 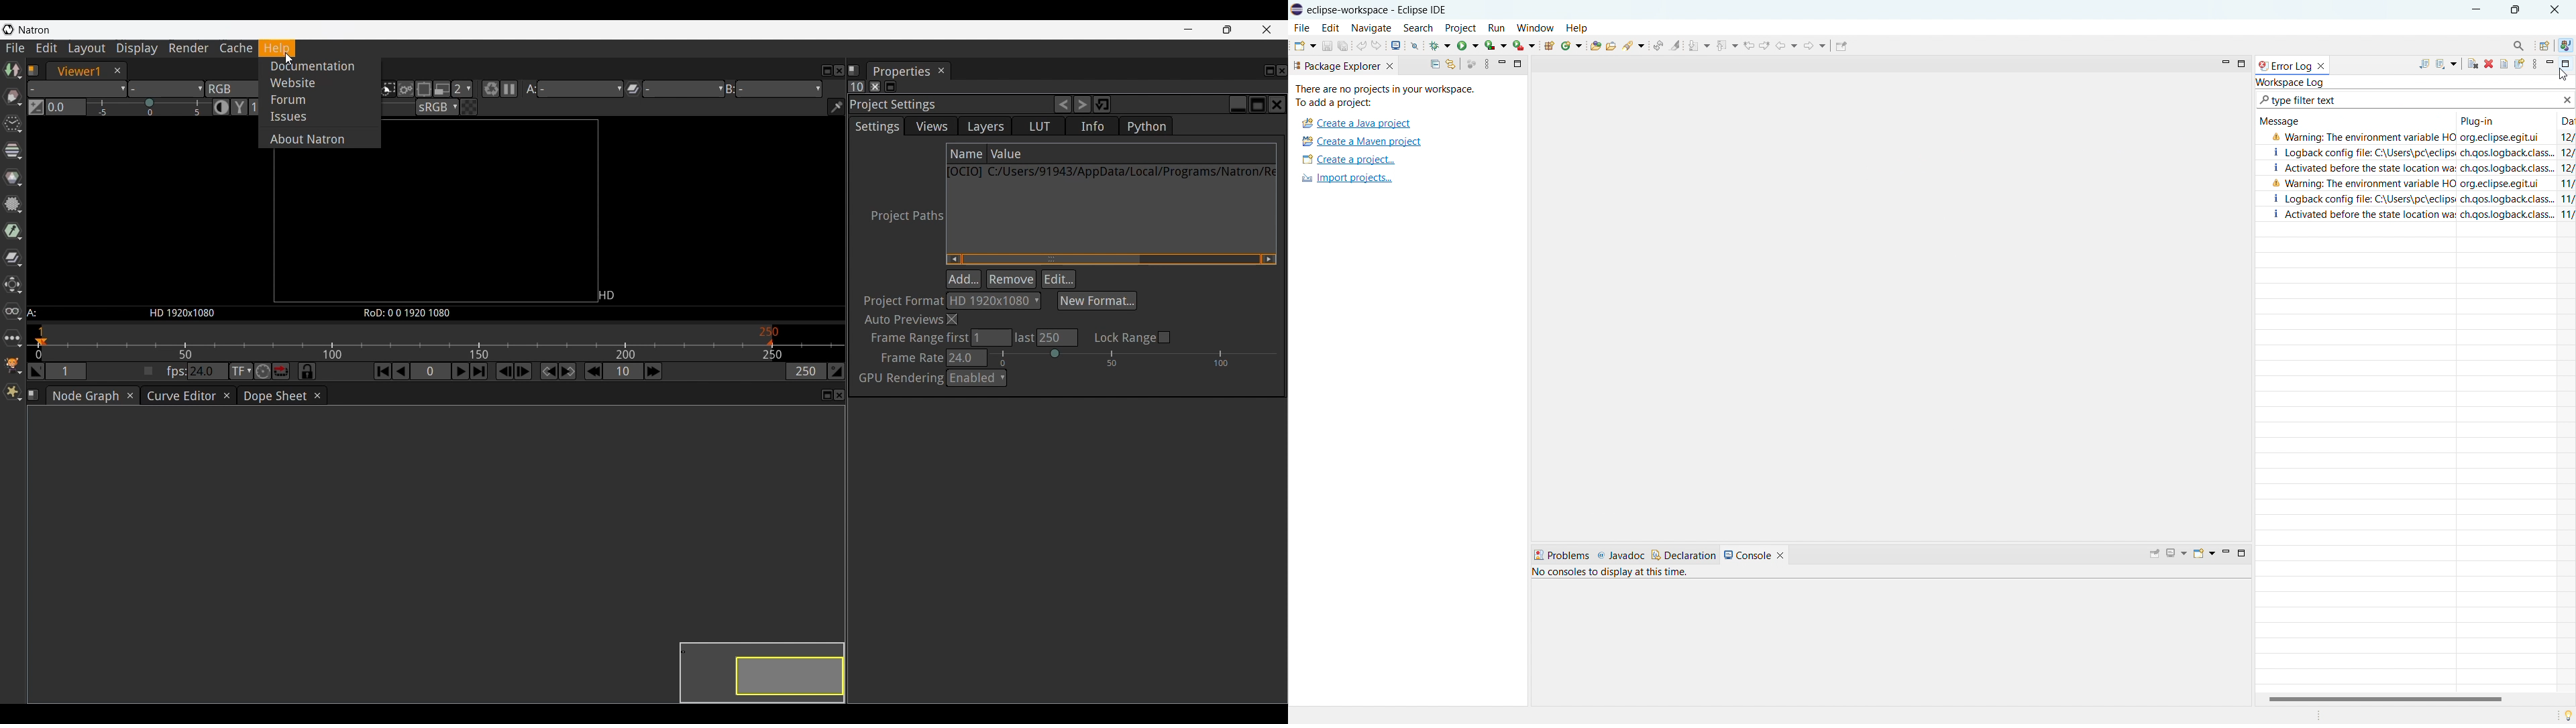 I want to click on new java class, so click(x=1572, y=46).